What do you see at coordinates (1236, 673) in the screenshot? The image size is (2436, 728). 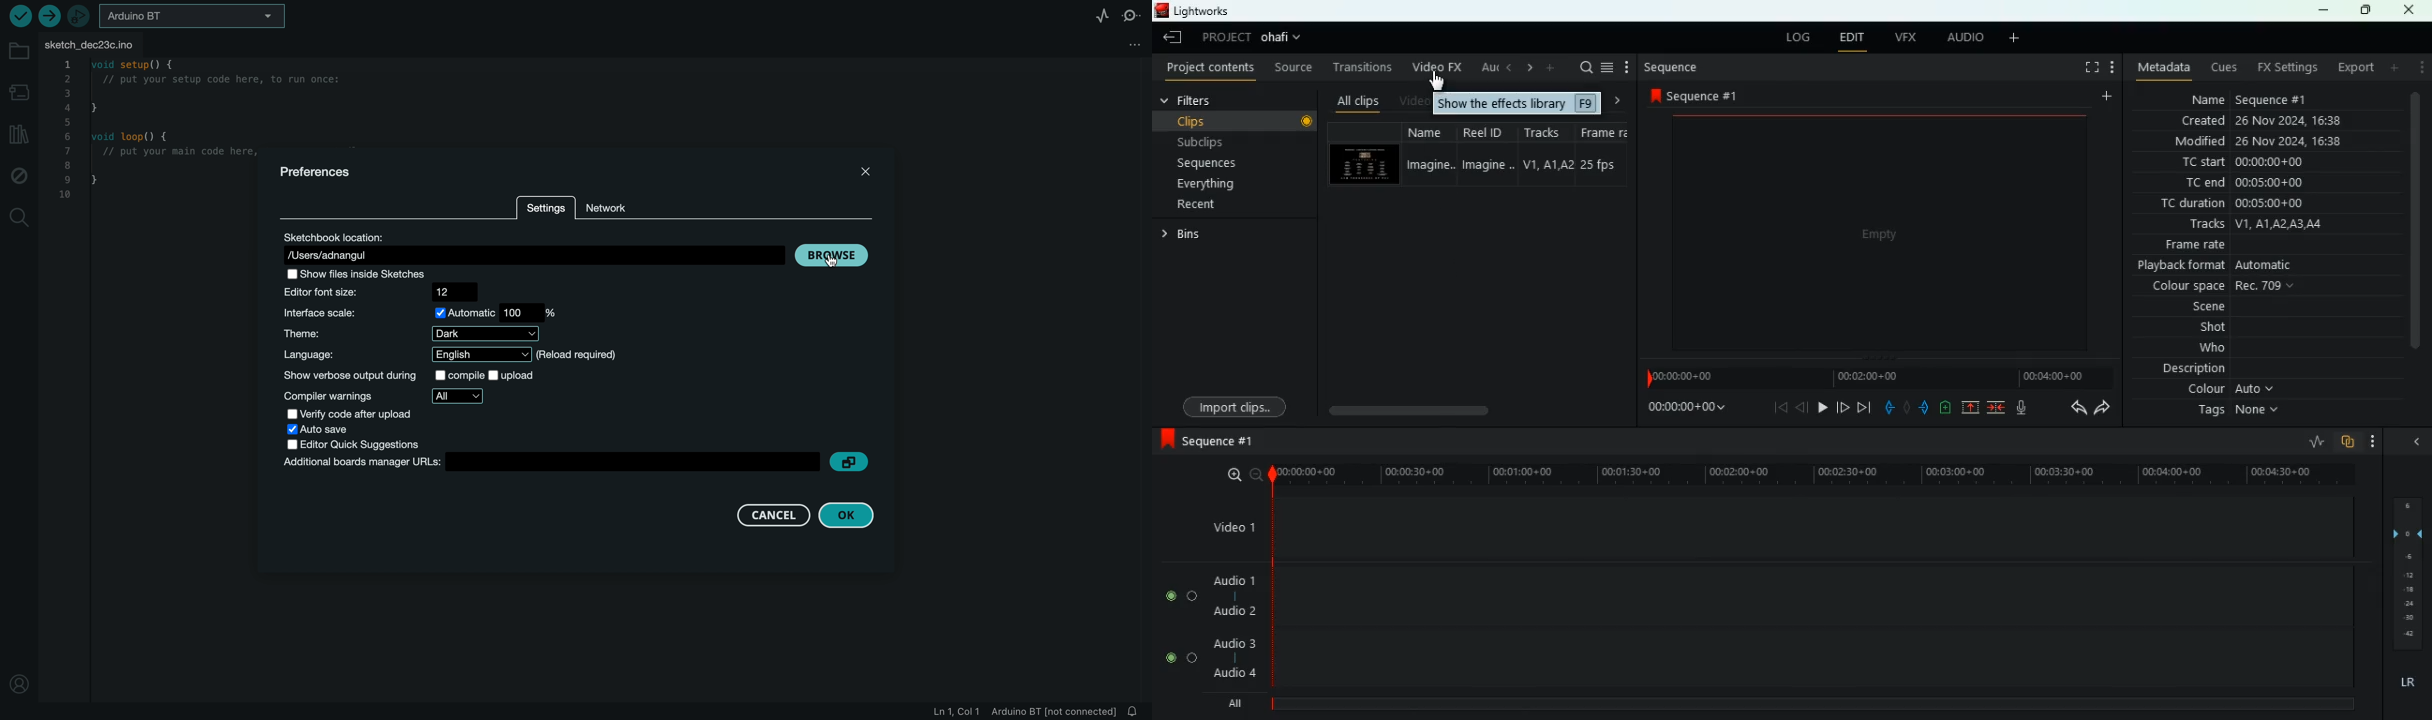 I see `audio 4` at bounding box center [1236, 673].